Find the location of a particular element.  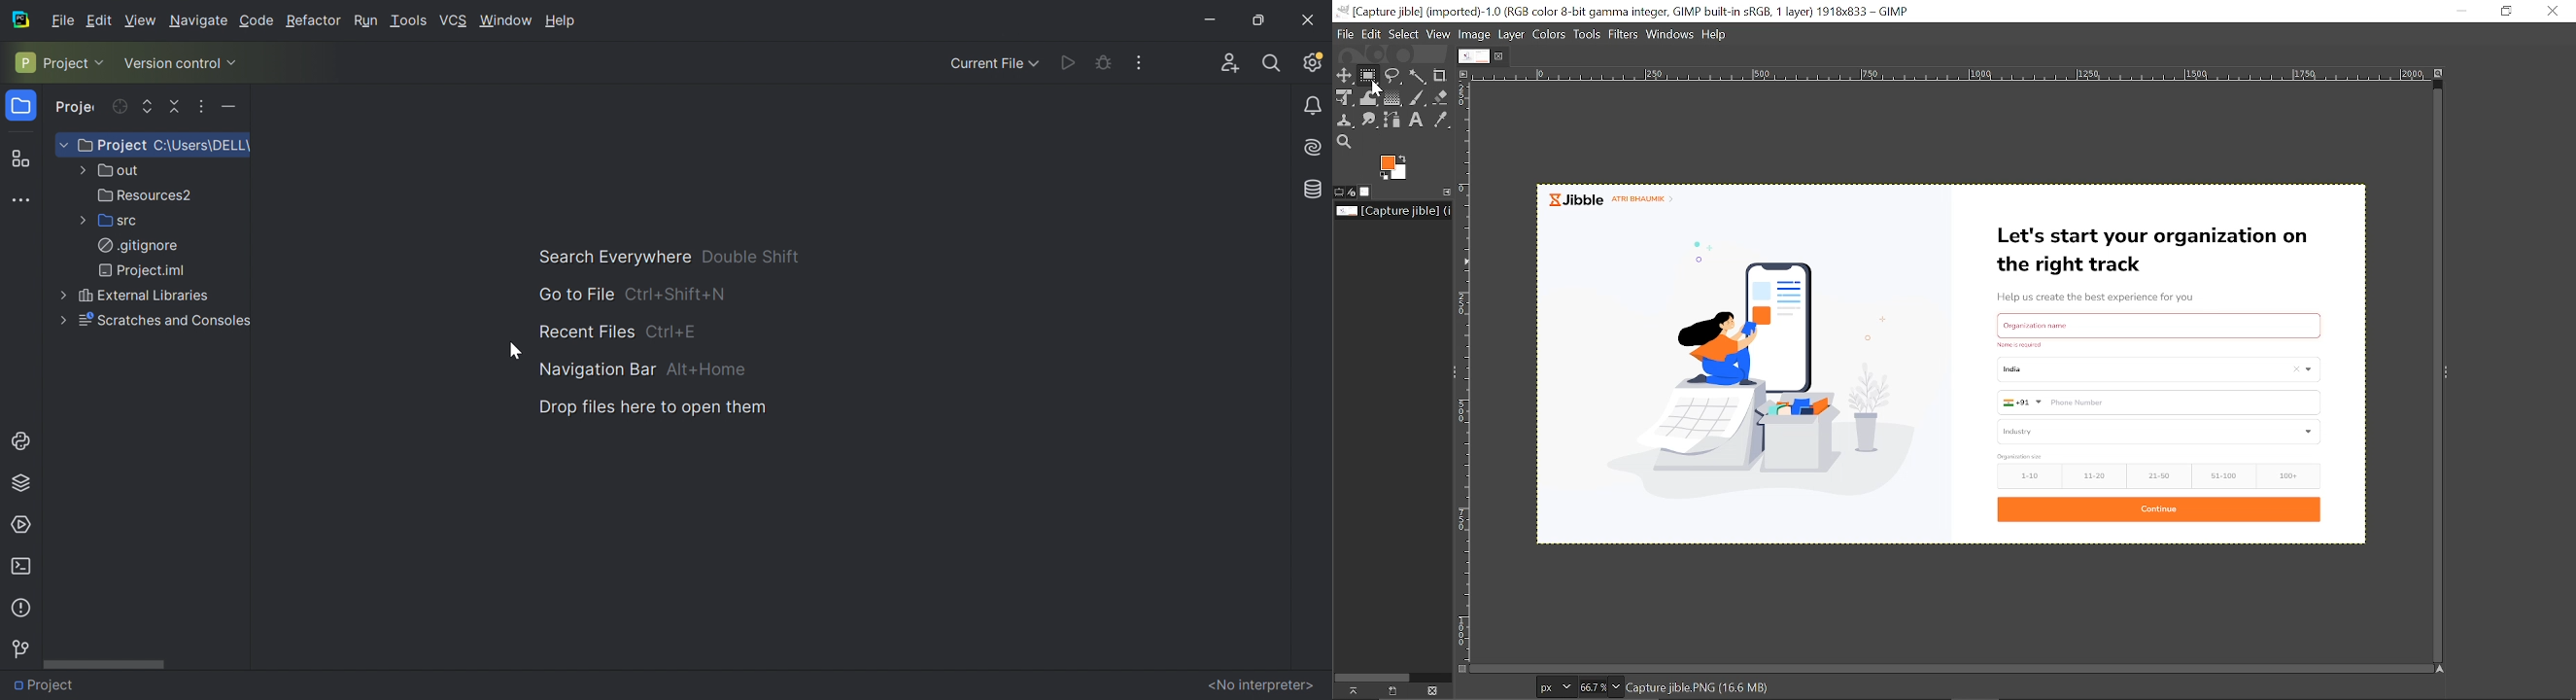

Recent files is located at coordinates (586, 331).